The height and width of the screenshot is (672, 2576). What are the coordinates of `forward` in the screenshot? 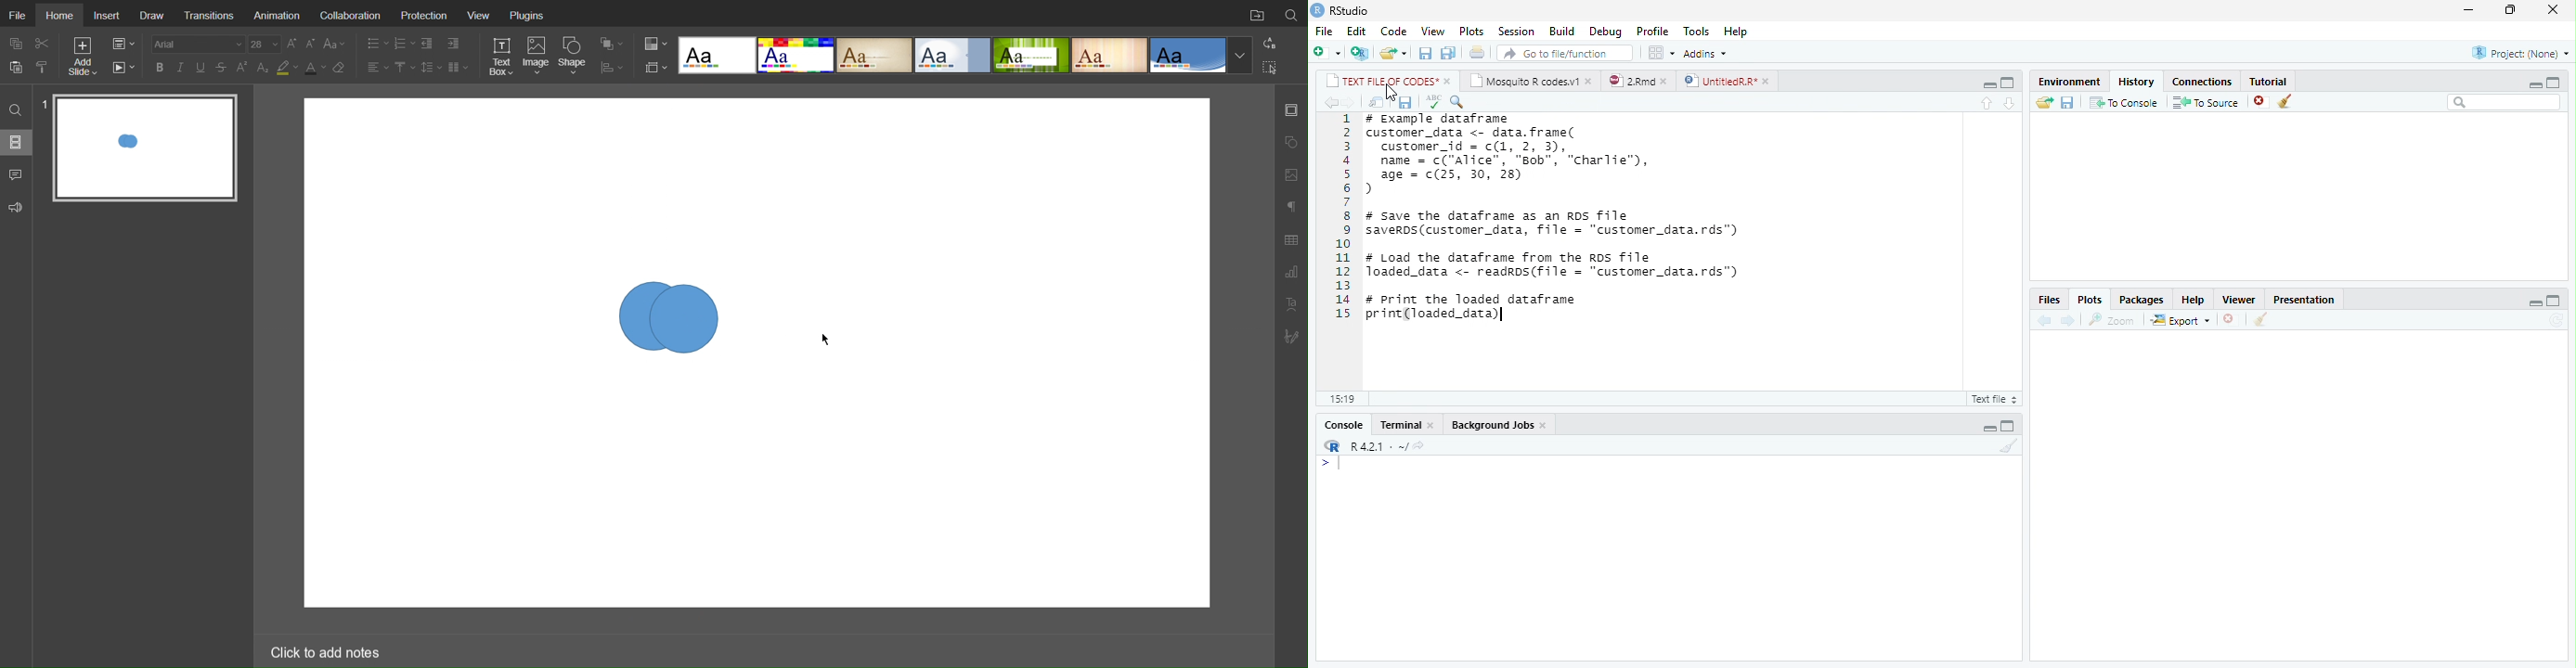 It's located at (2066, 320).